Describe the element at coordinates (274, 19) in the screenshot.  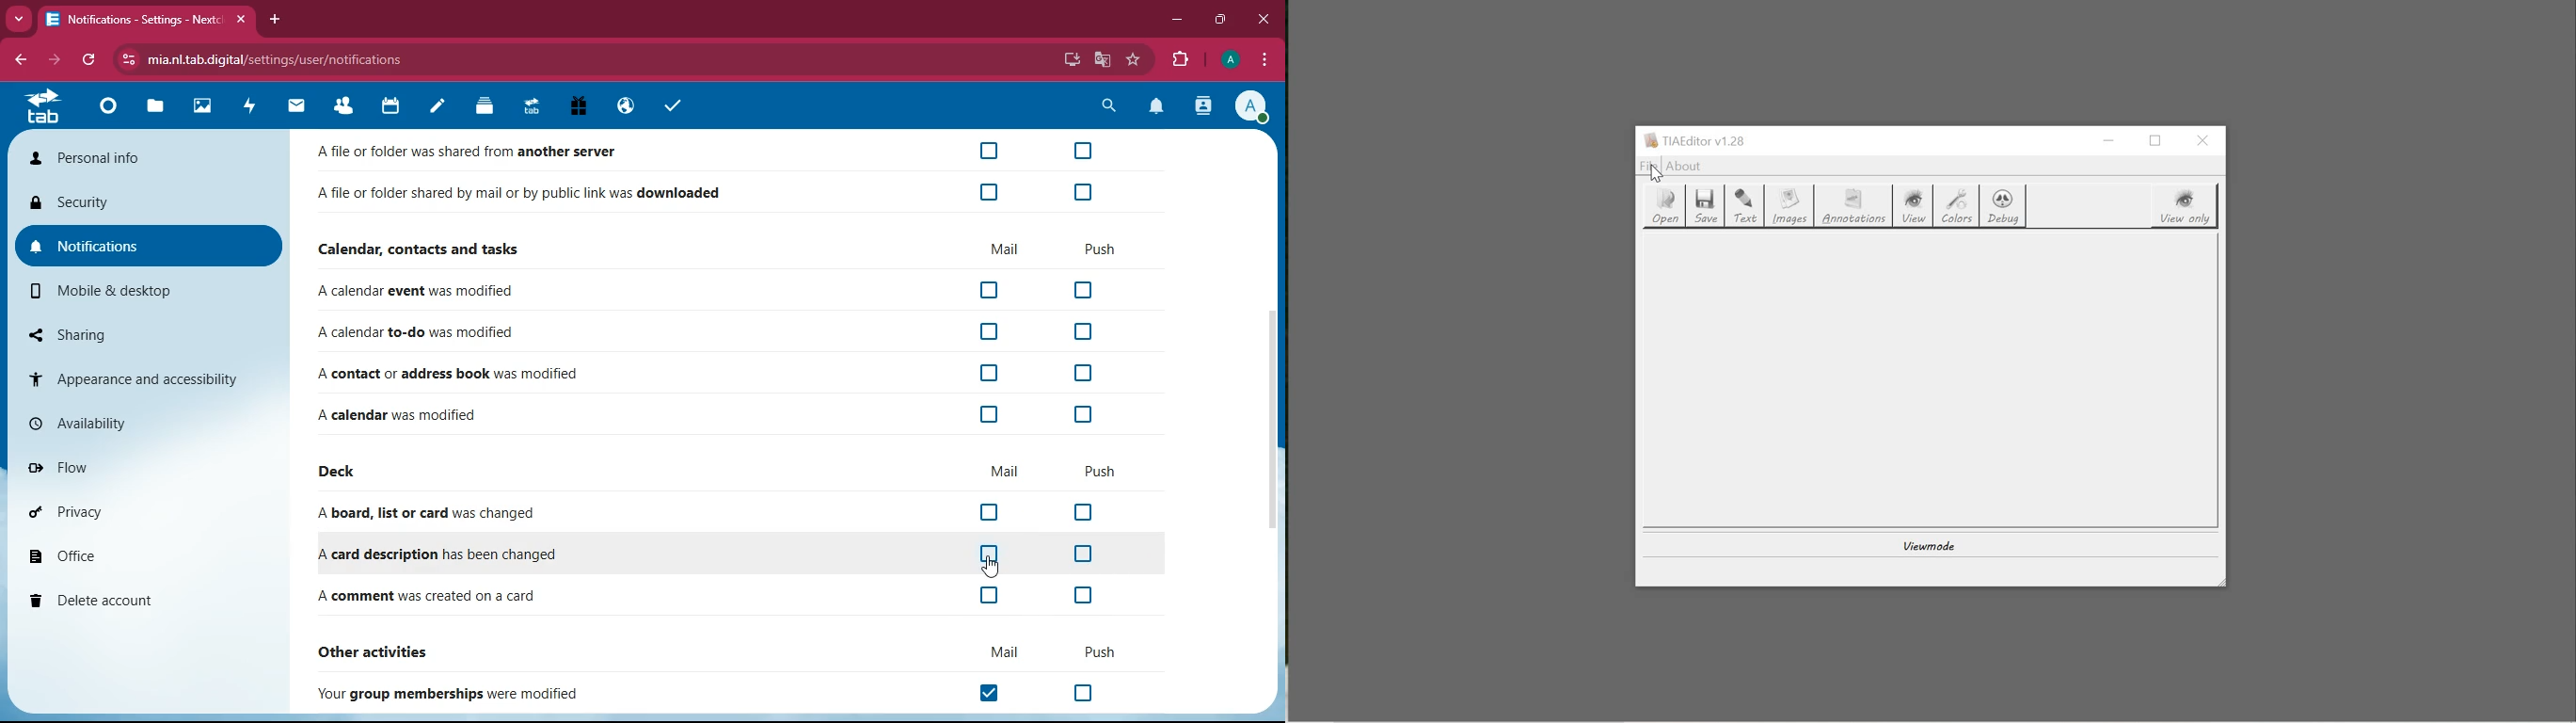
I see `add tab` at that location.